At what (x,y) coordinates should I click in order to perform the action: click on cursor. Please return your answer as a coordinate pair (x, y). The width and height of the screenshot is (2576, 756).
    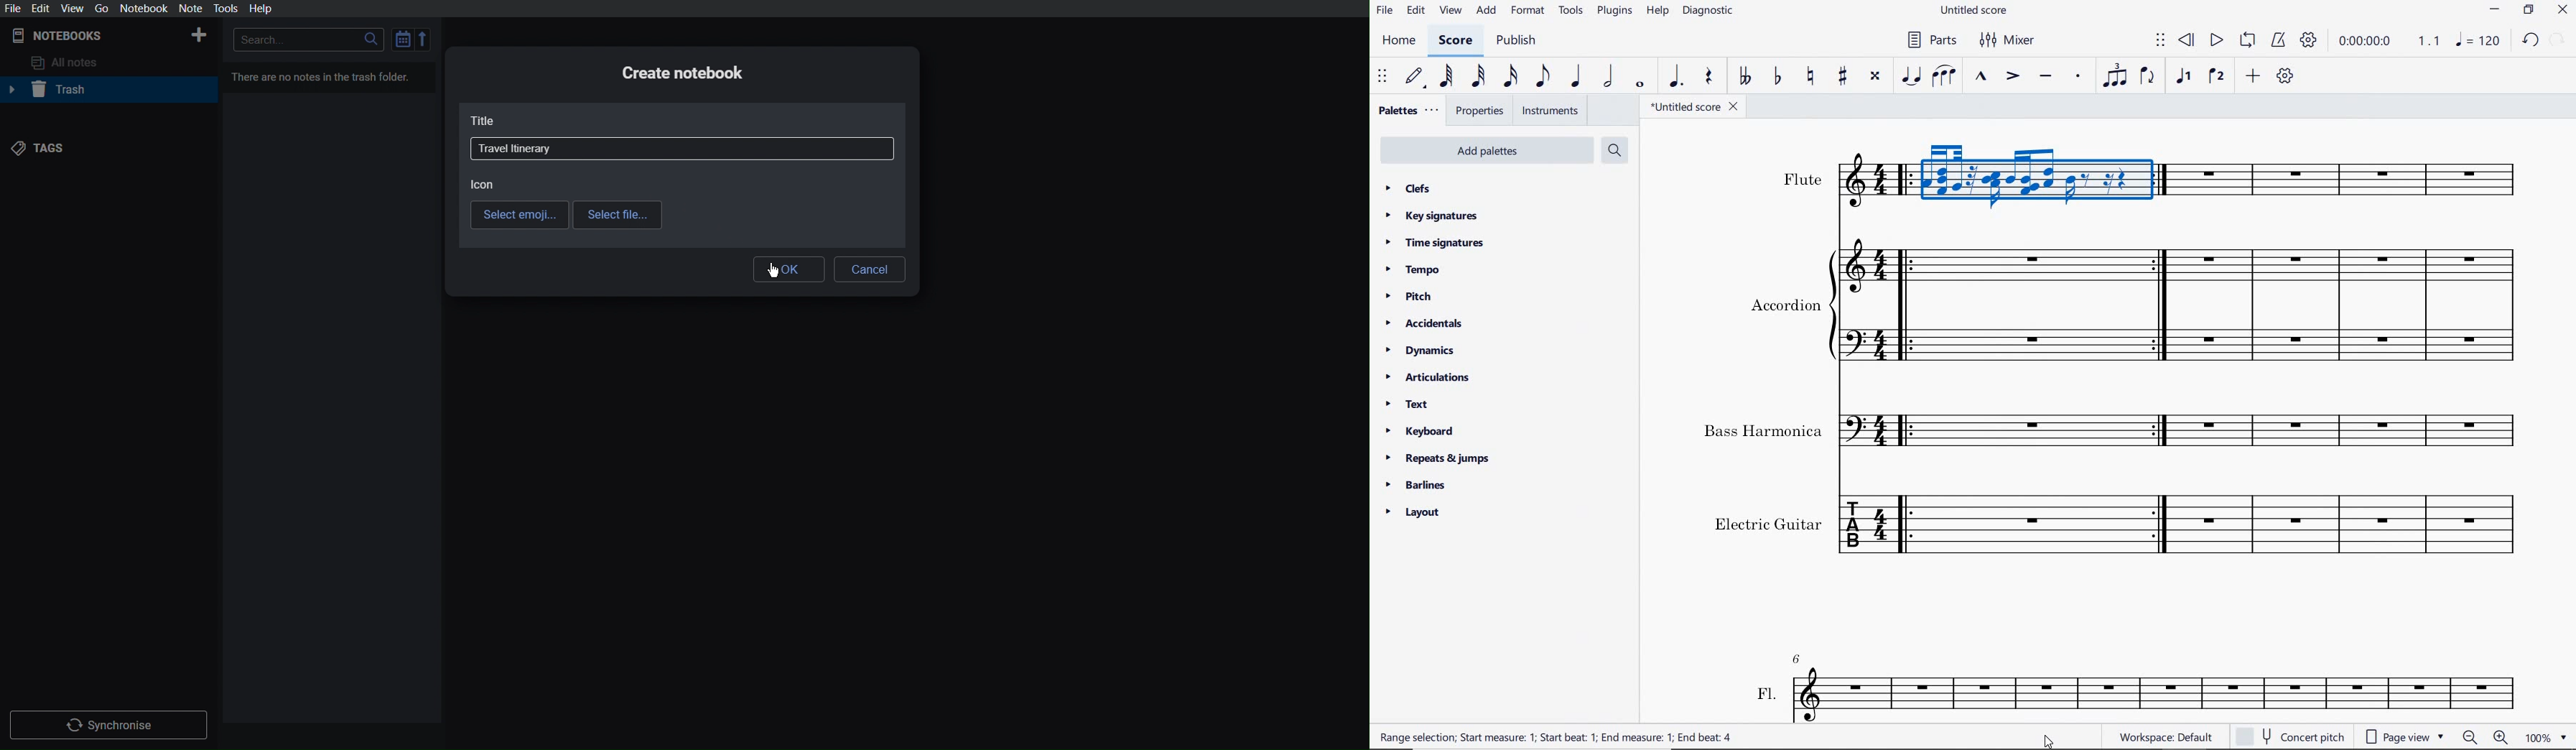
    Looking at the image, I should click on (2050, 741).